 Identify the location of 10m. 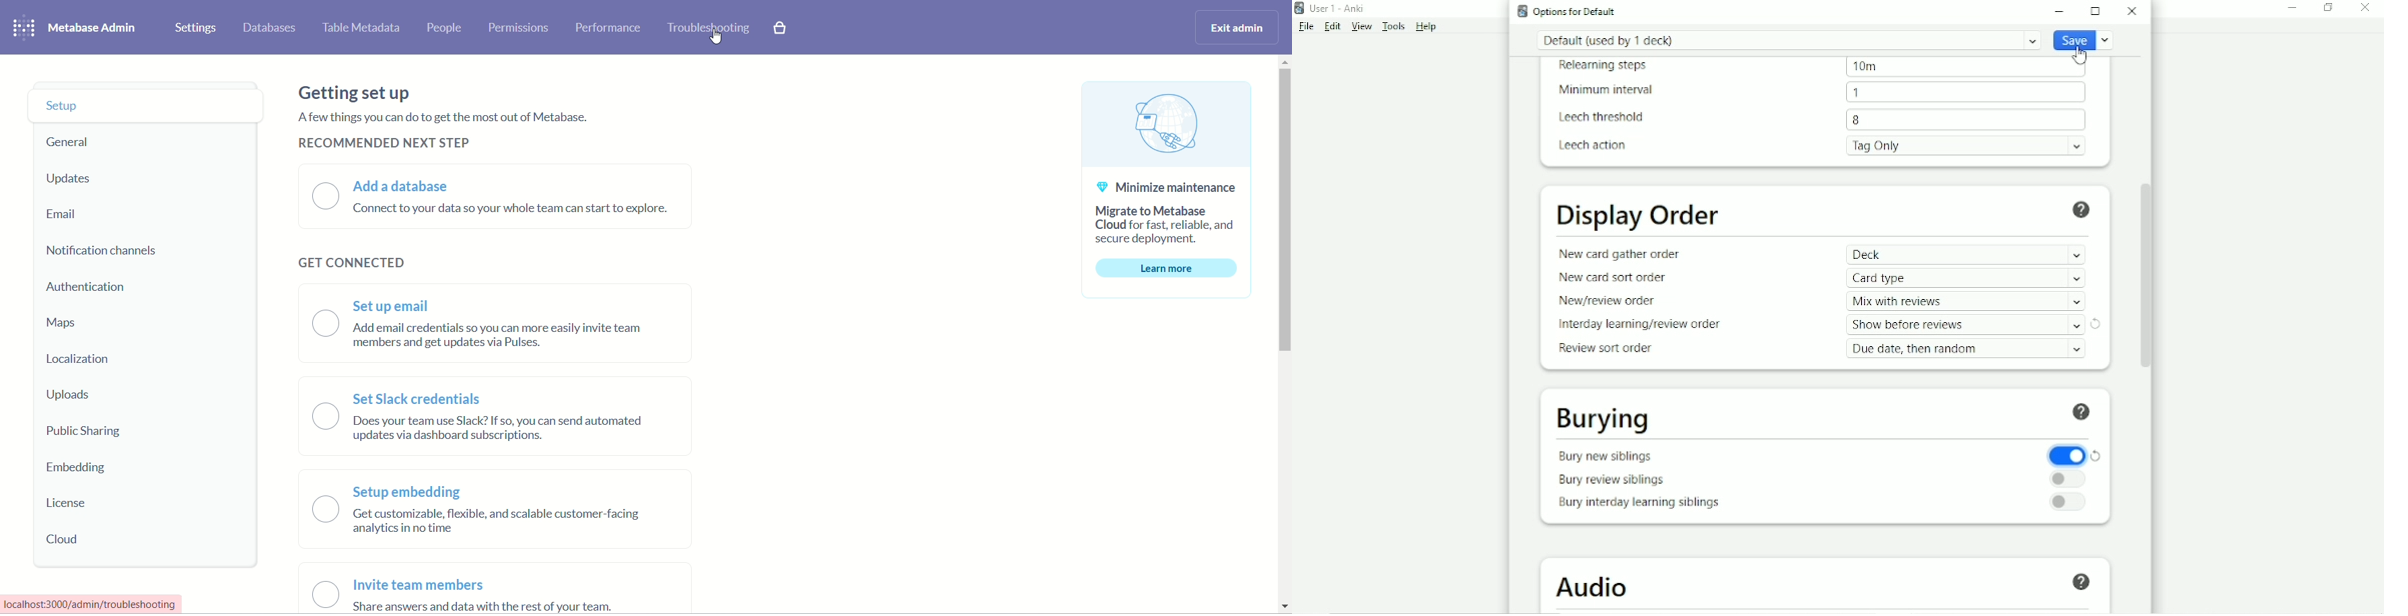
(1864, 68).